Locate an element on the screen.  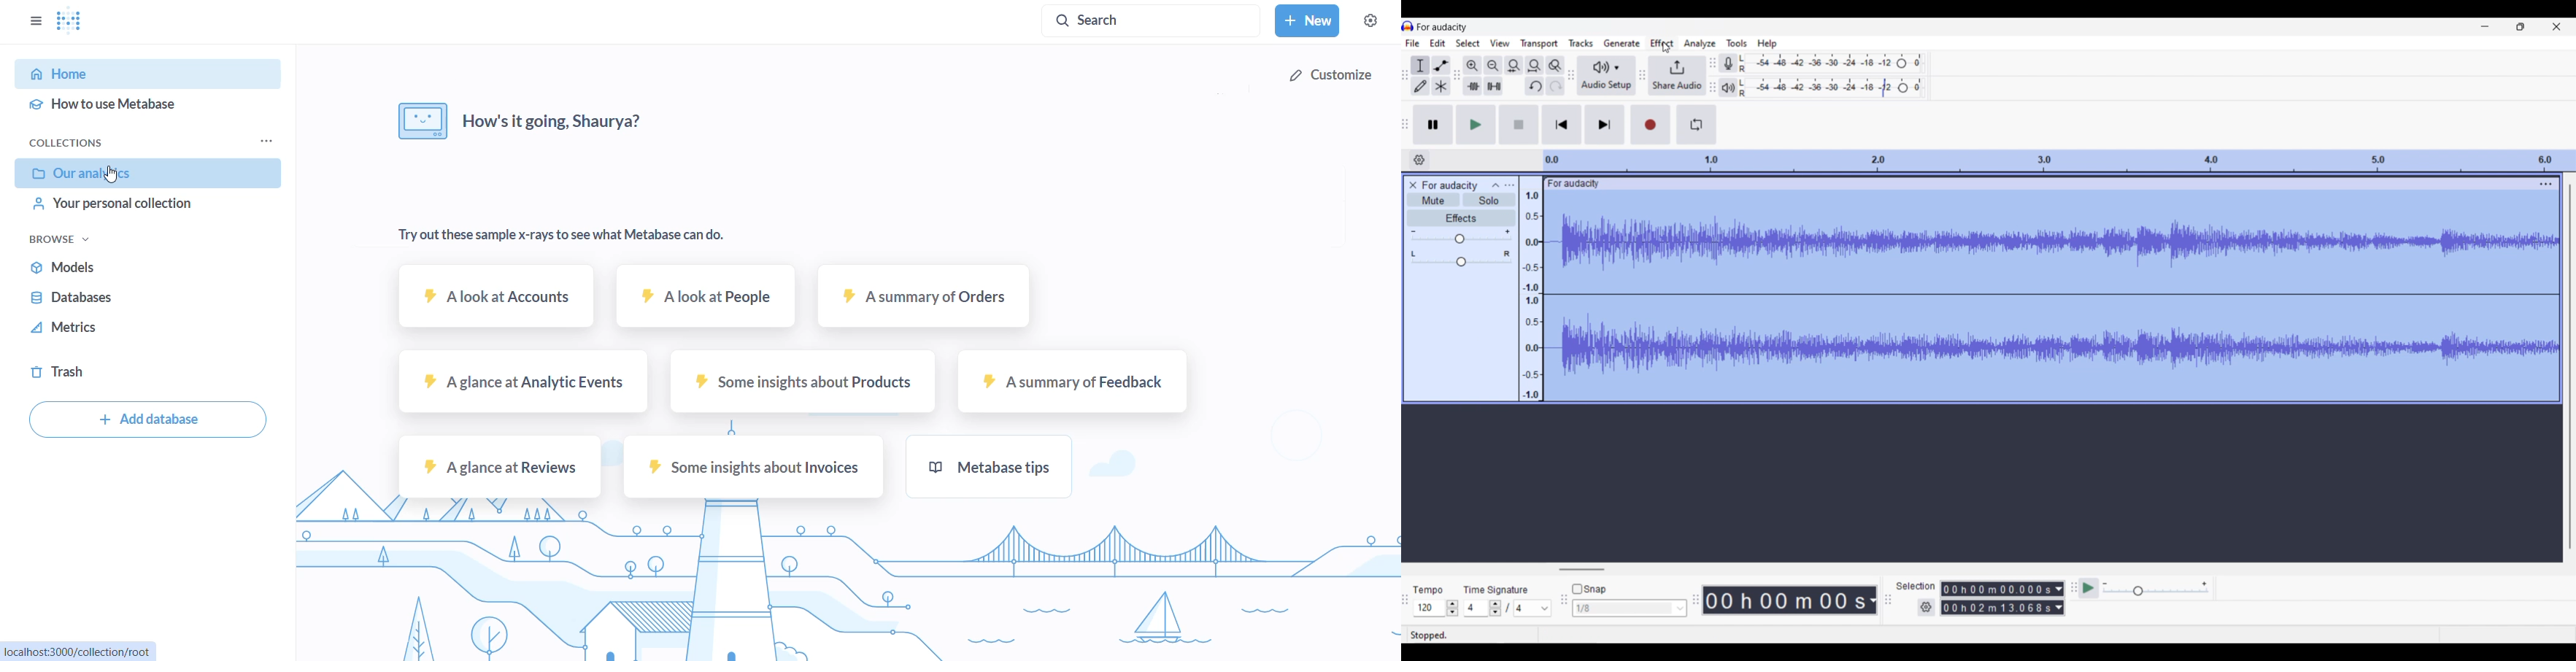
Effect is located at coordinates (1662, 43).